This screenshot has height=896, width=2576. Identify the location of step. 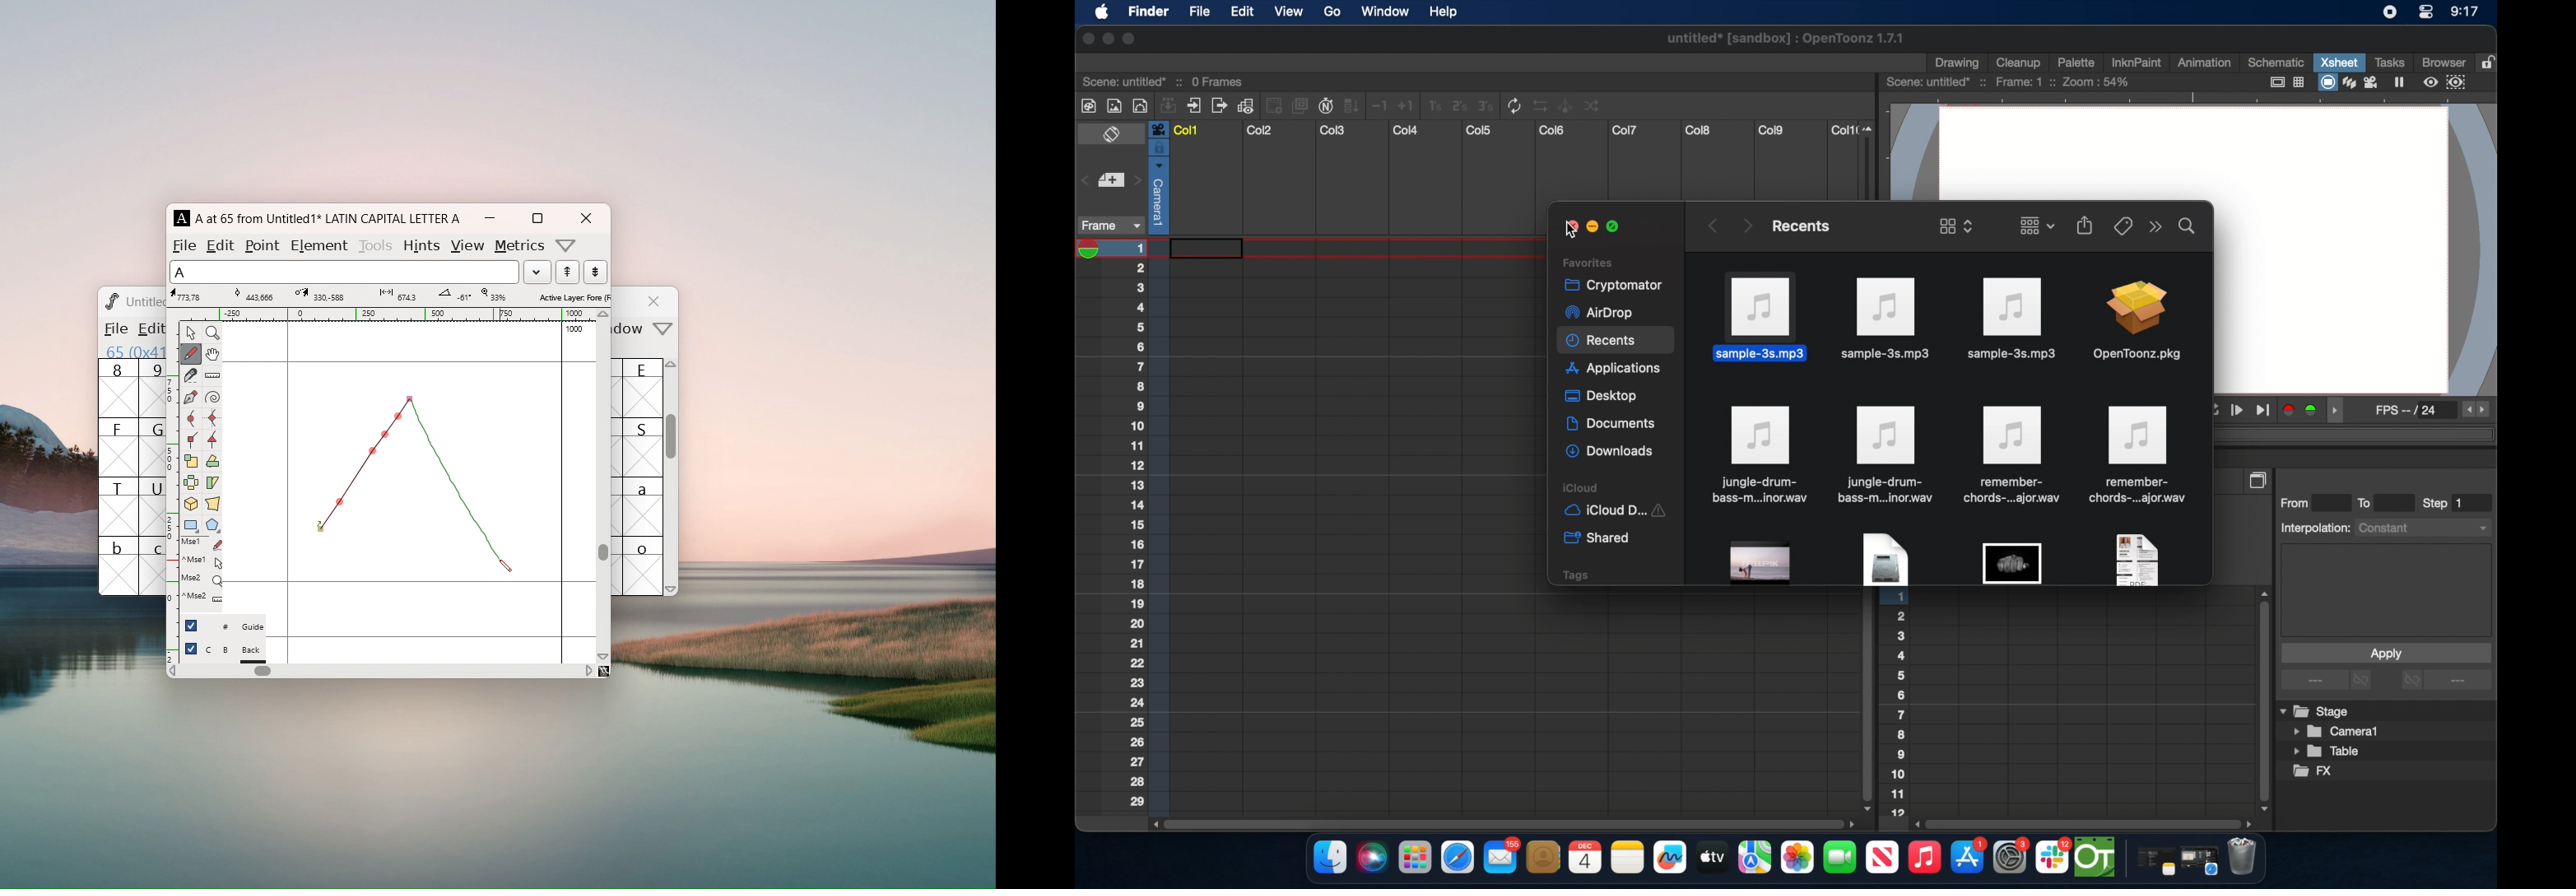
(2444, 503).